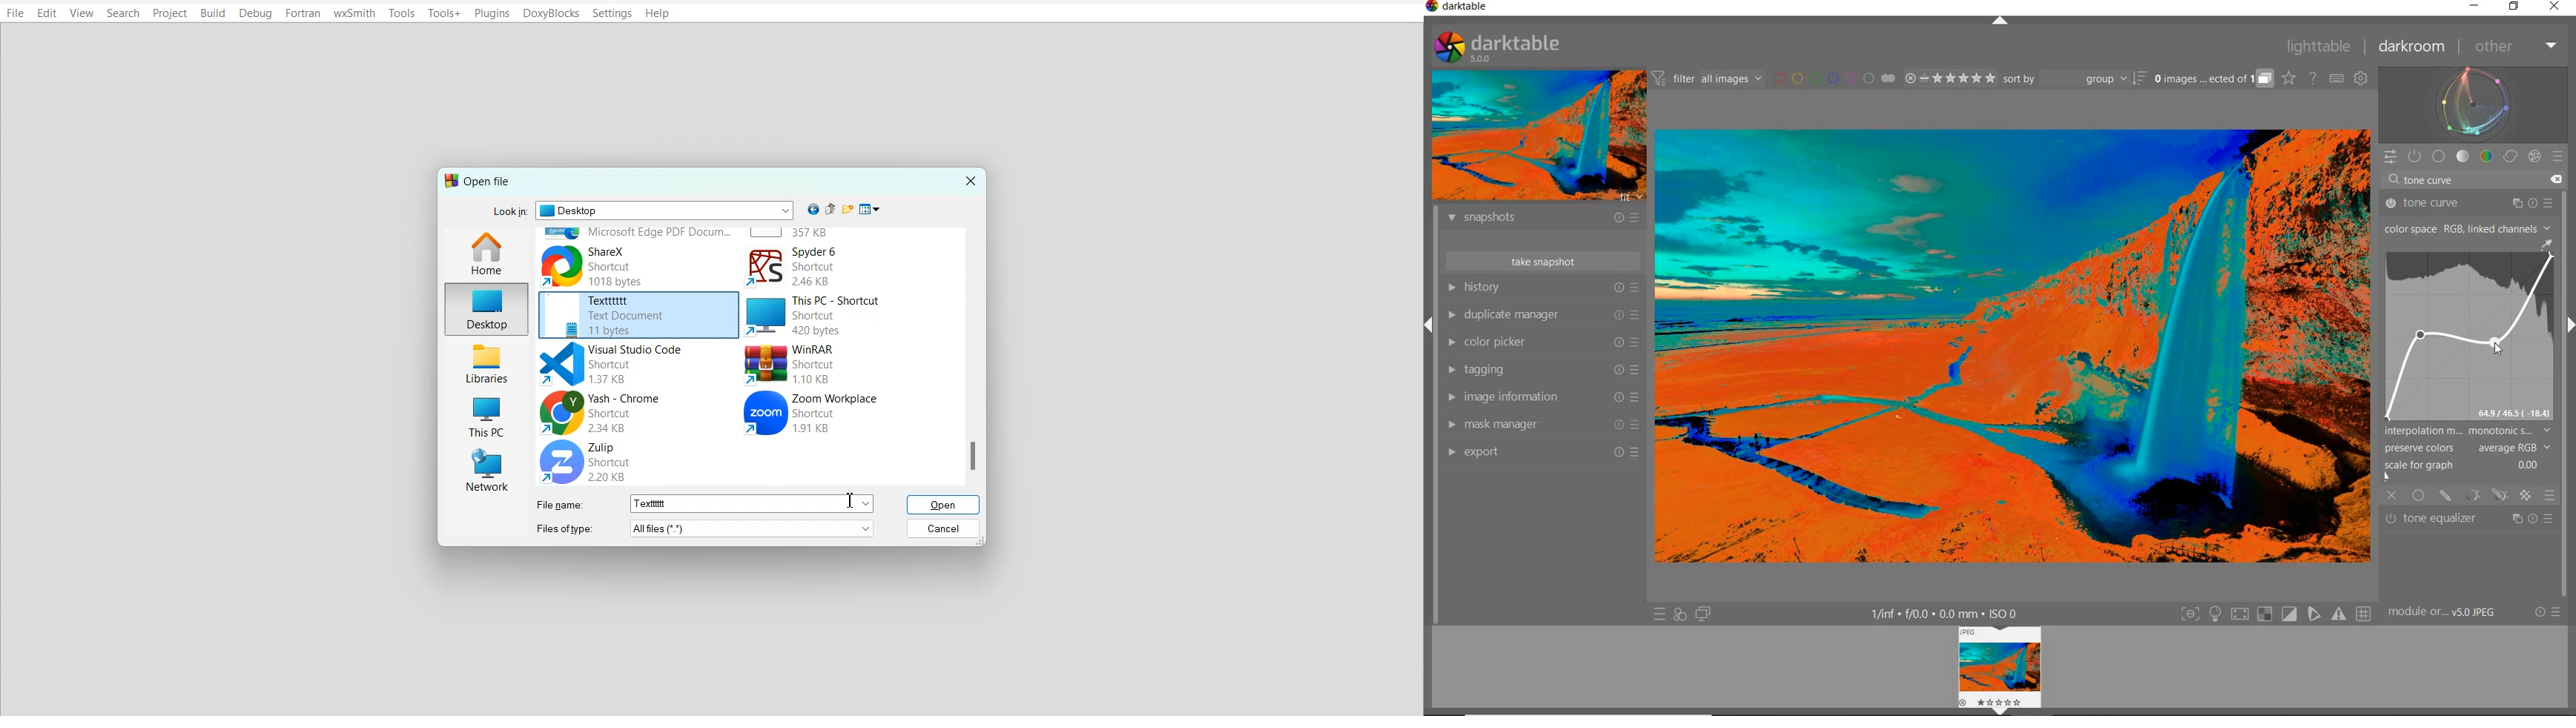 The height and width of the screenshot is (728, 2576). I want to click on QUICK ACCESS PANEL, so click(2390, 157).